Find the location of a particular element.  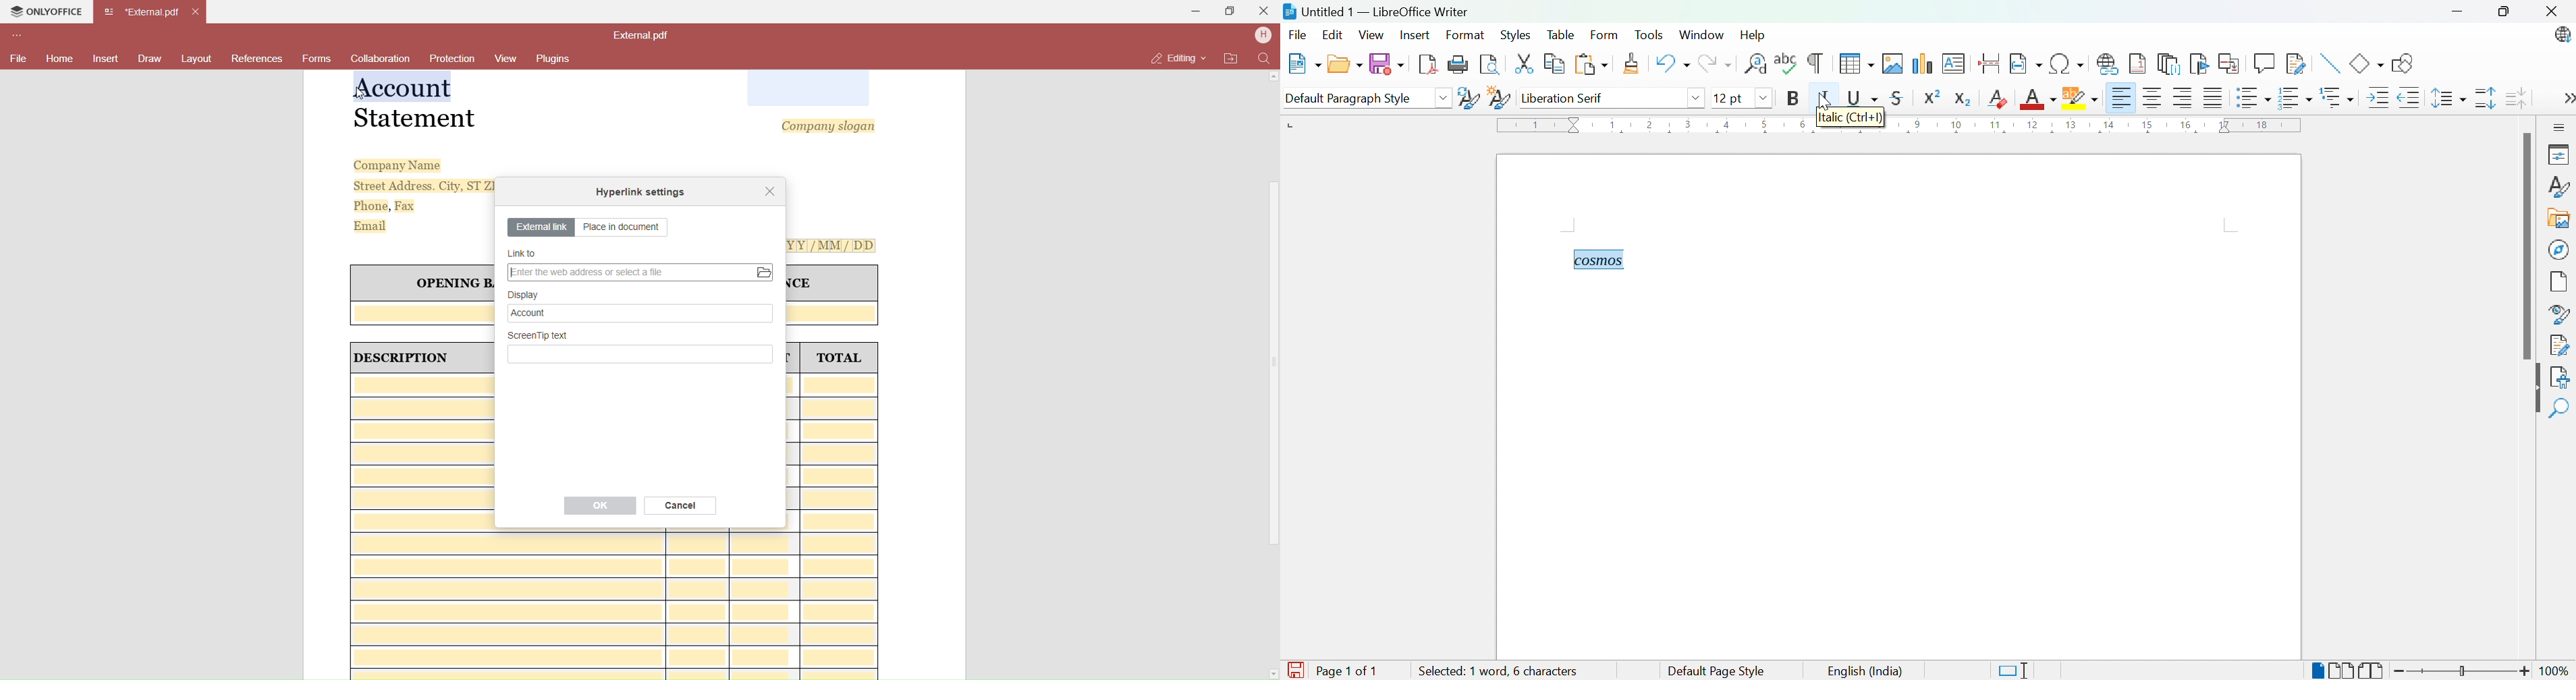

Statement is located at coordinates (416, 120).